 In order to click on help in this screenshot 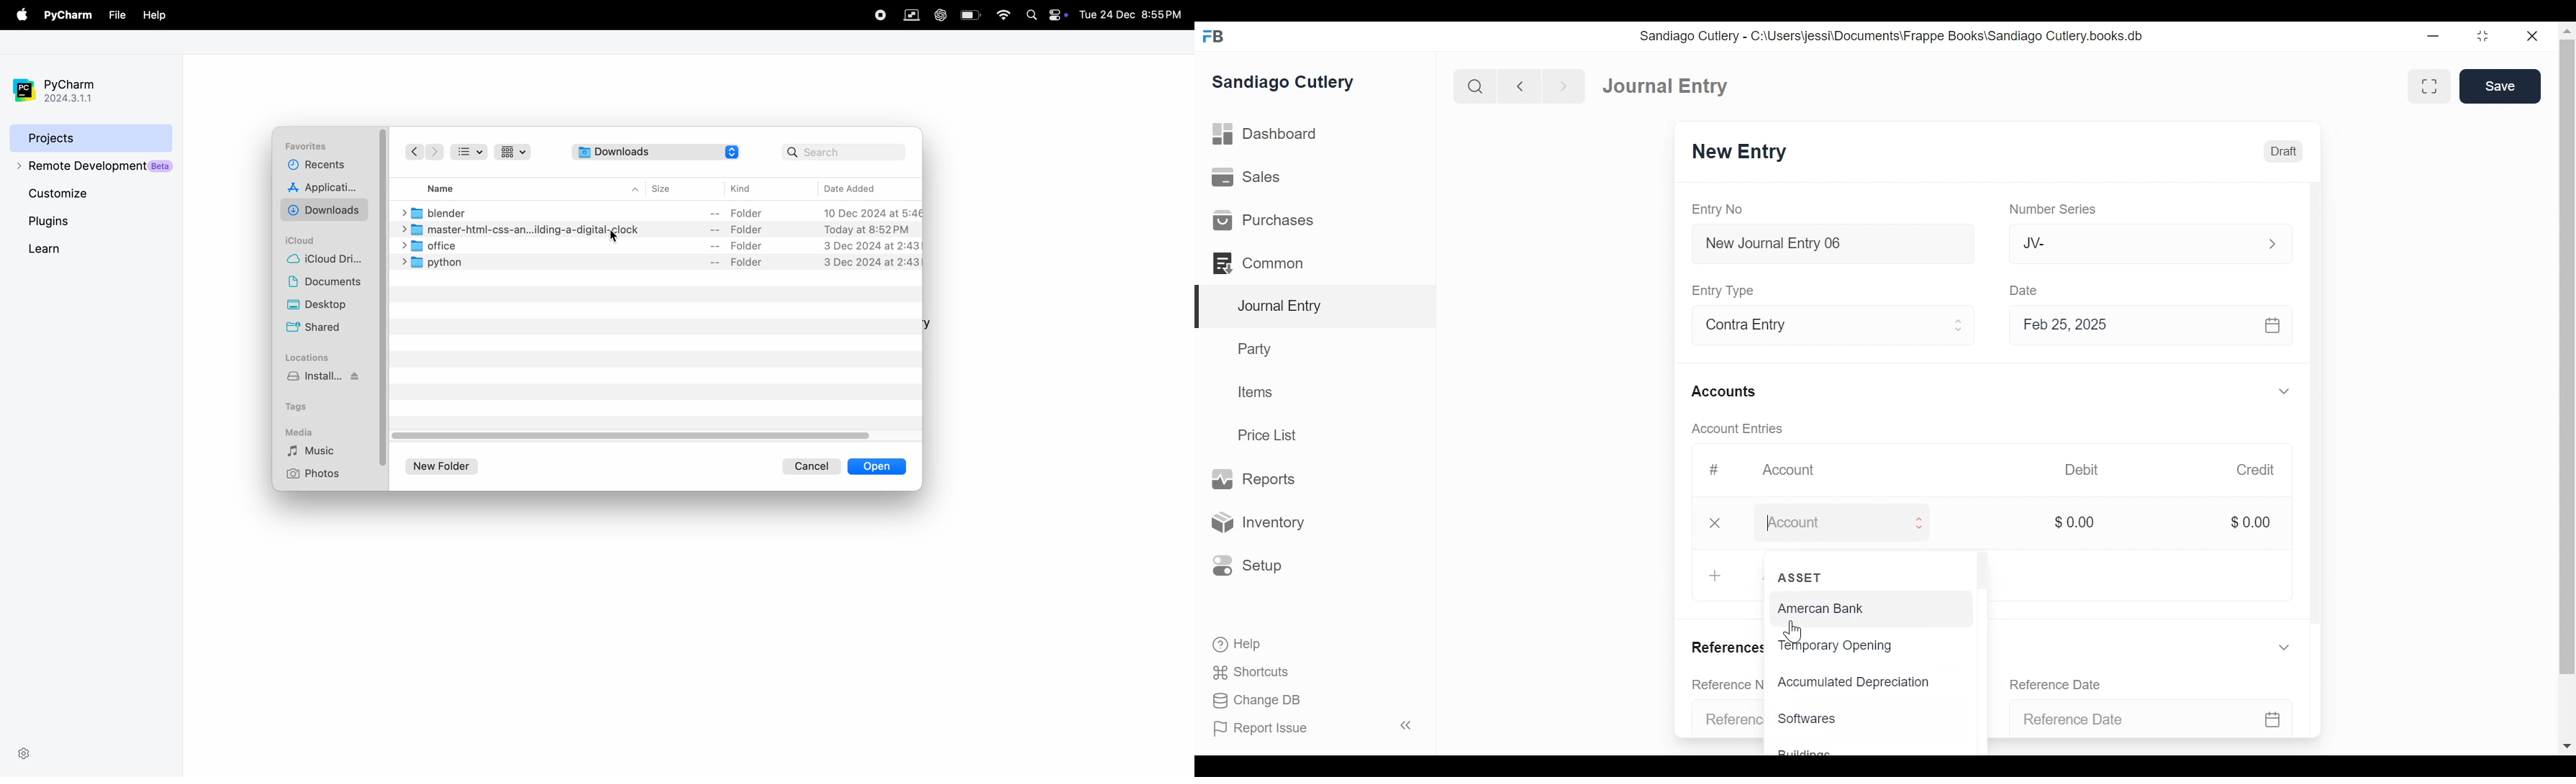, I will do `click(152, 13)`.